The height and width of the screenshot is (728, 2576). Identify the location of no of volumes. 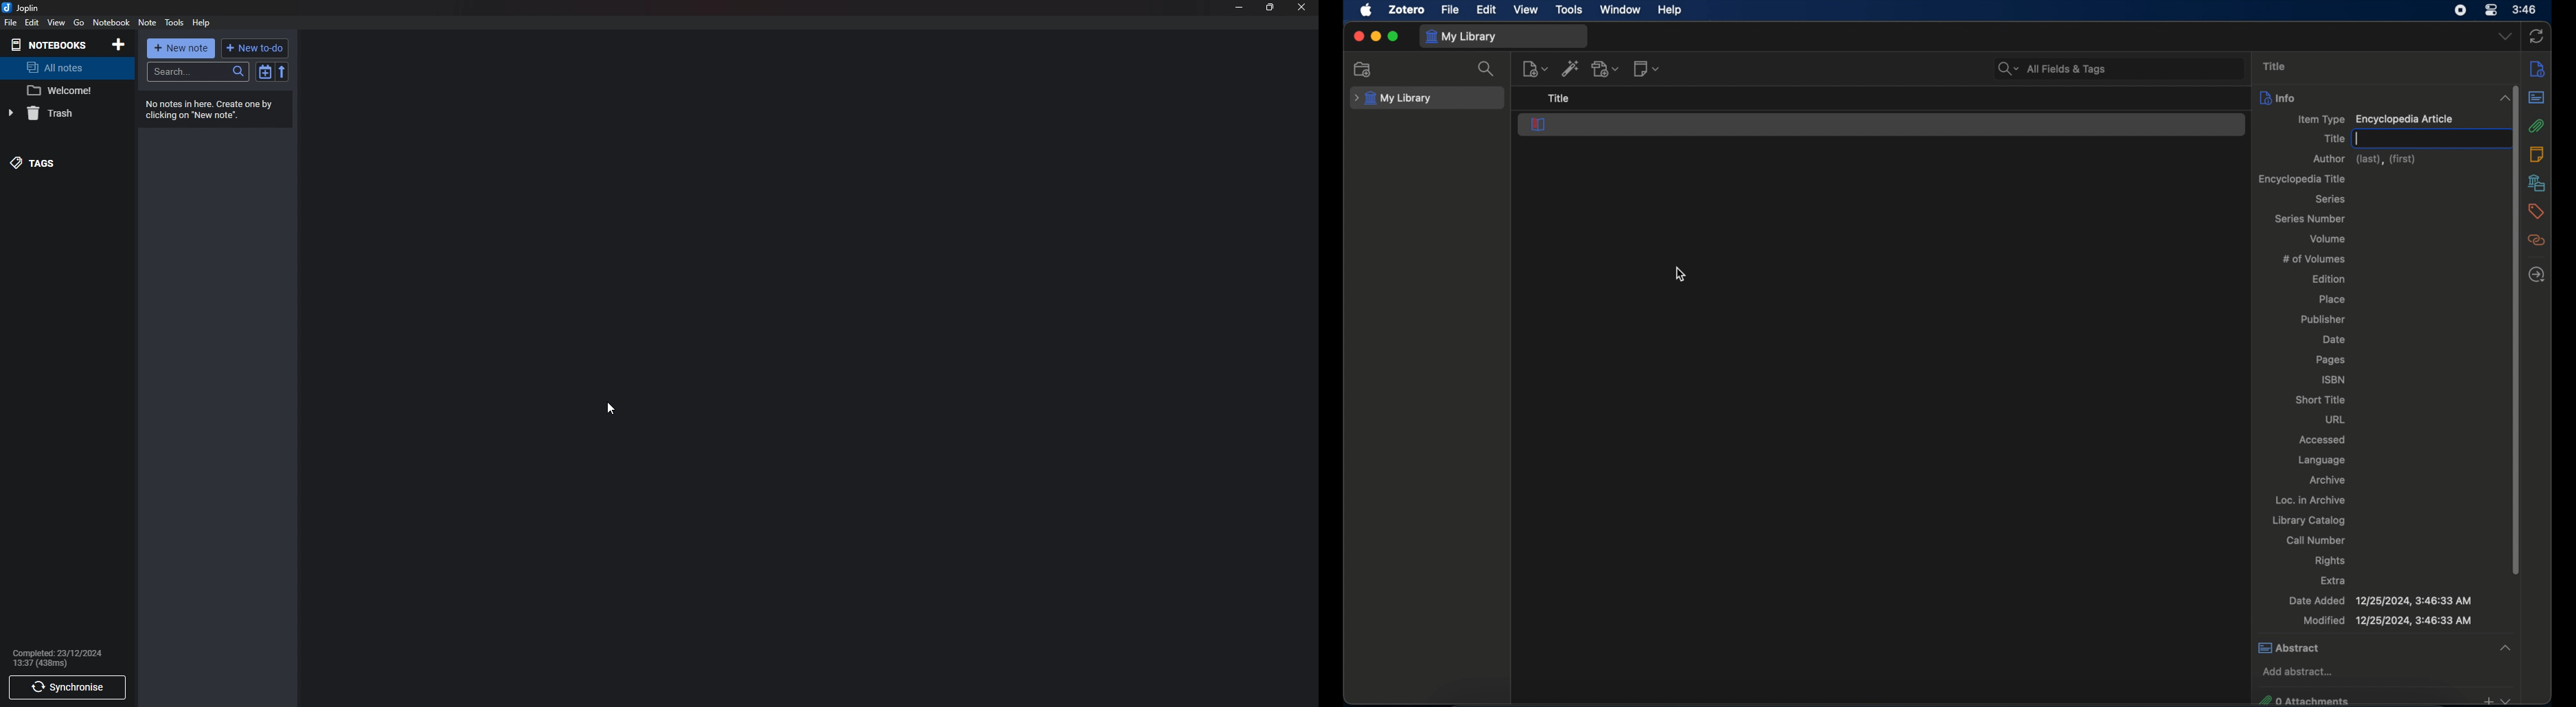
(2314, 258).